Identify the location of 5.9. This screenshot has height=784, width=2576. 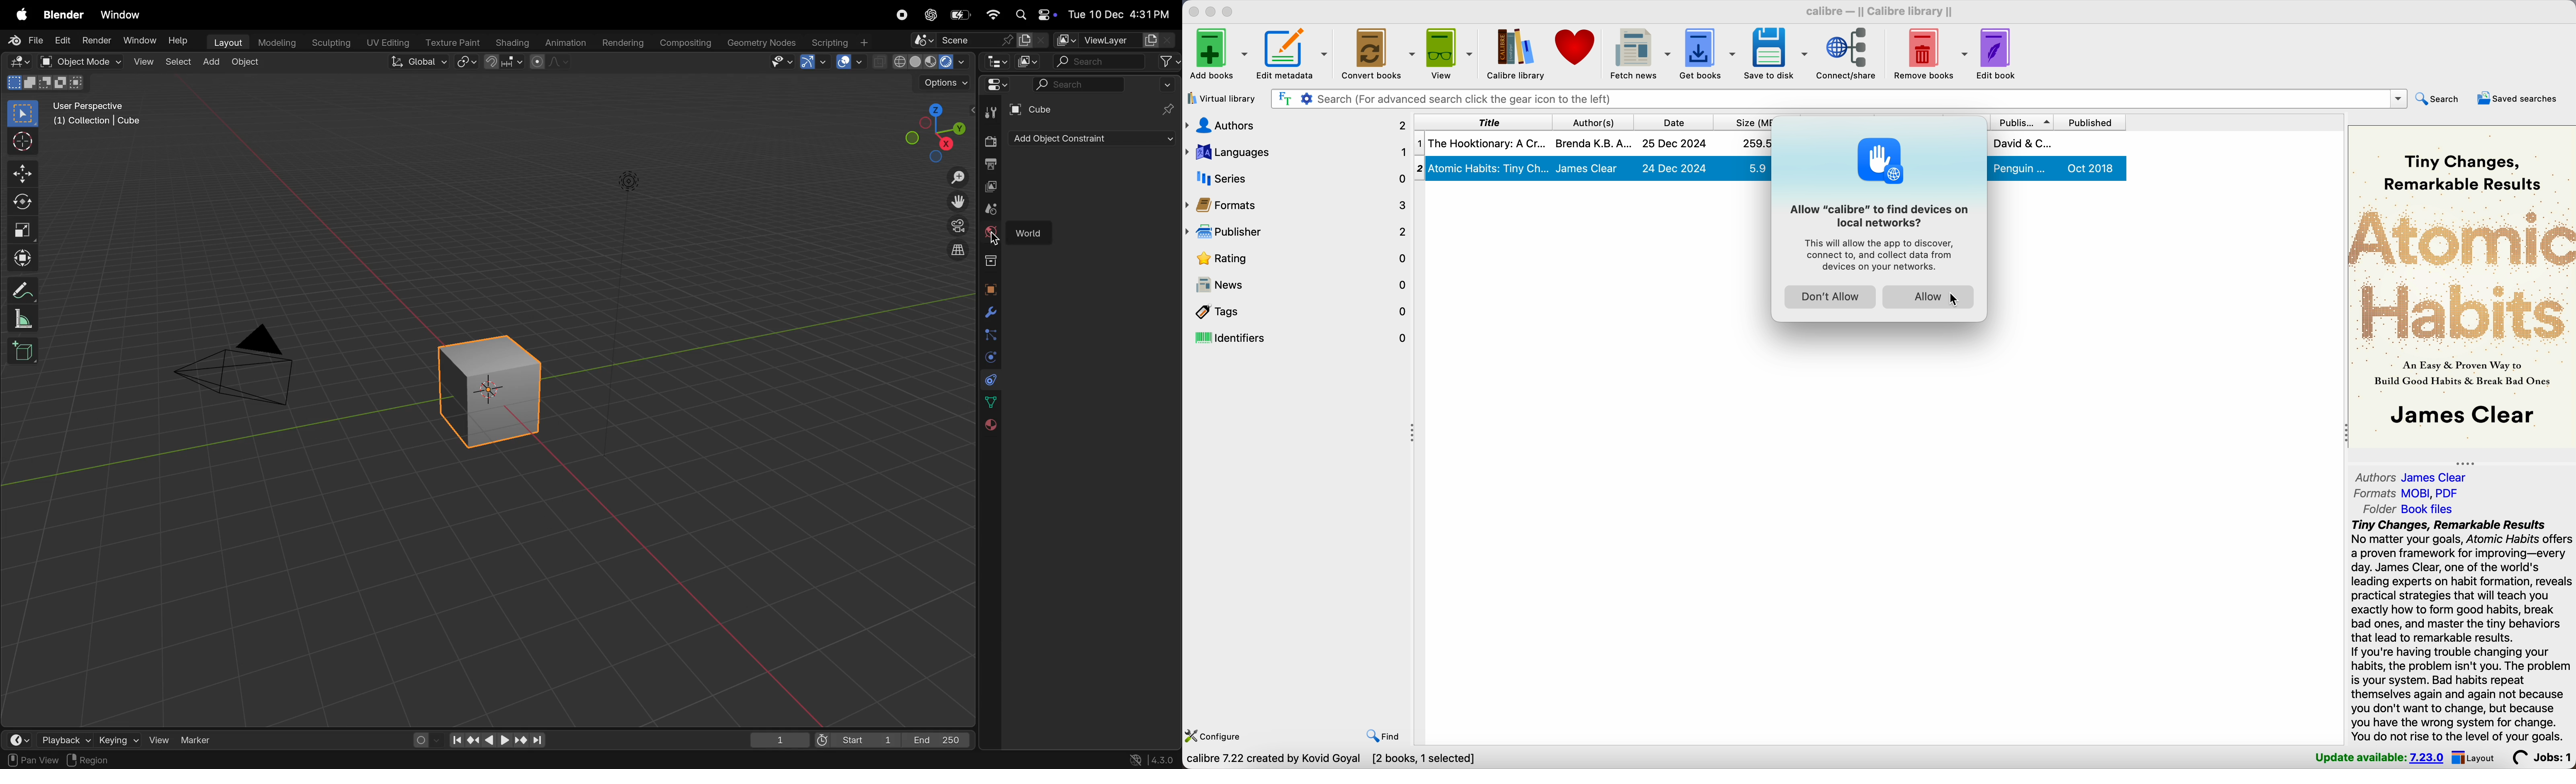
(1758, 168).